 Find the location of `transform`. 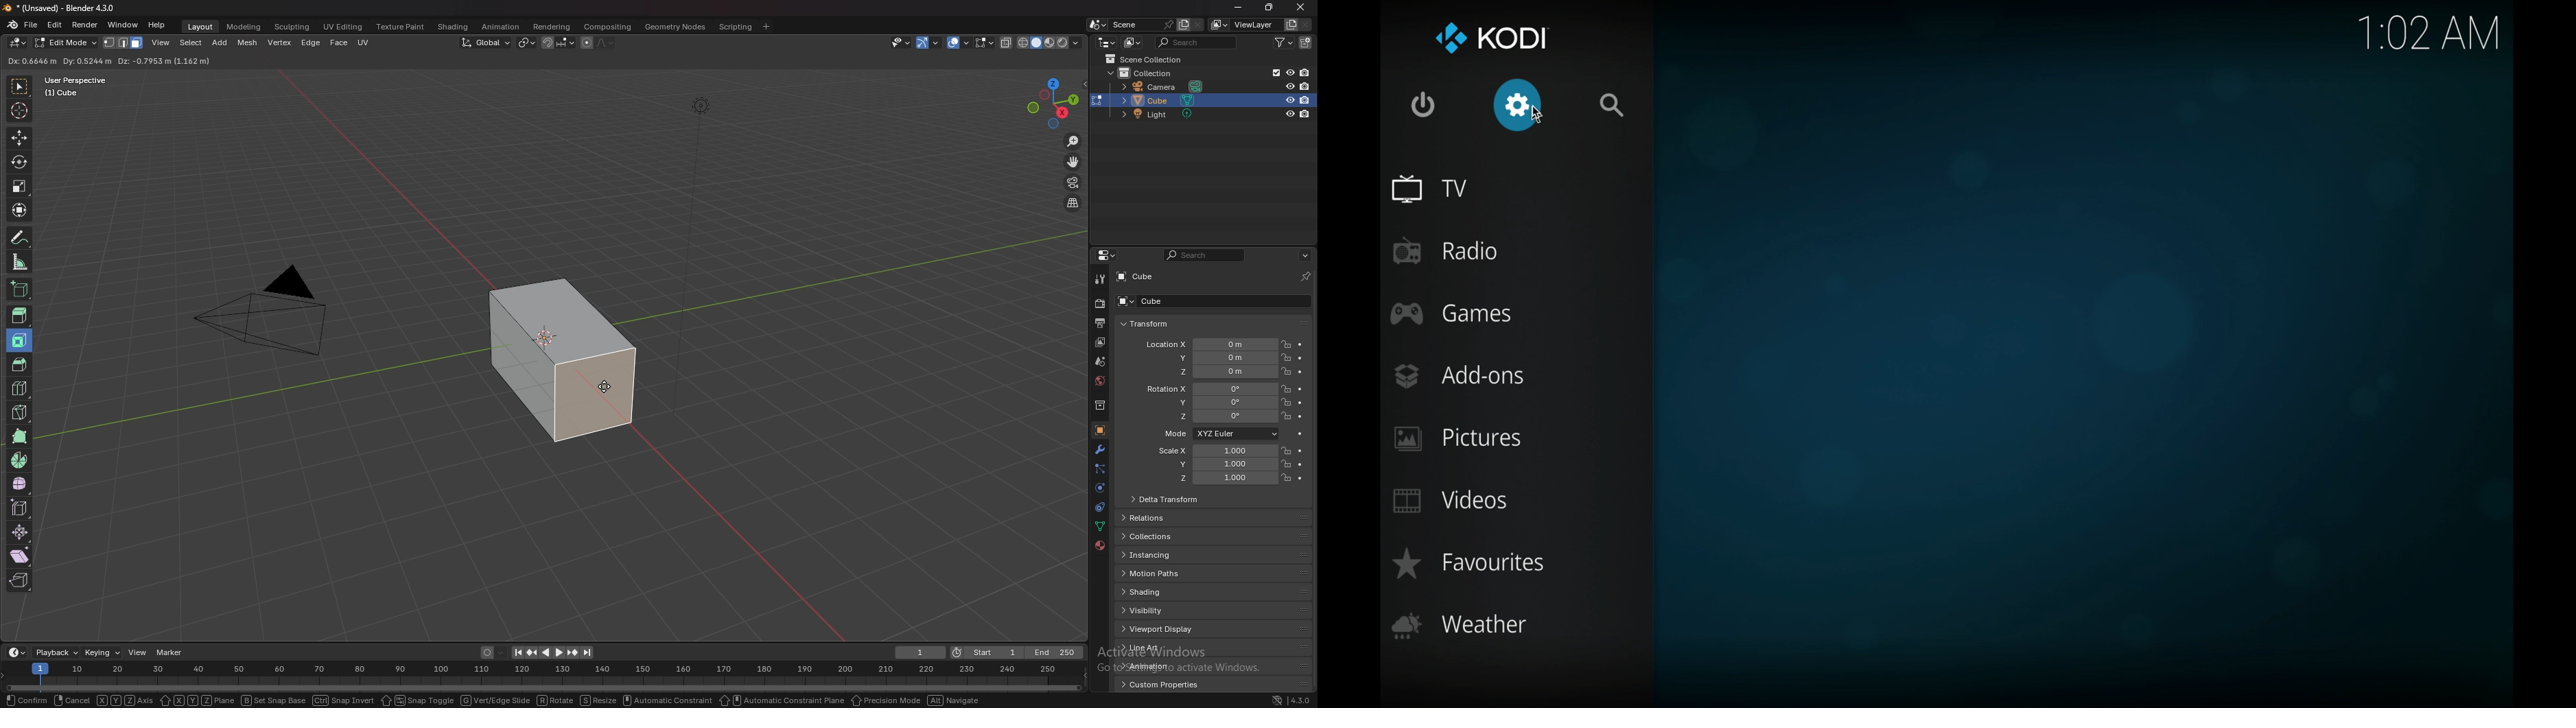

transform is located at coordinates (21, 210).